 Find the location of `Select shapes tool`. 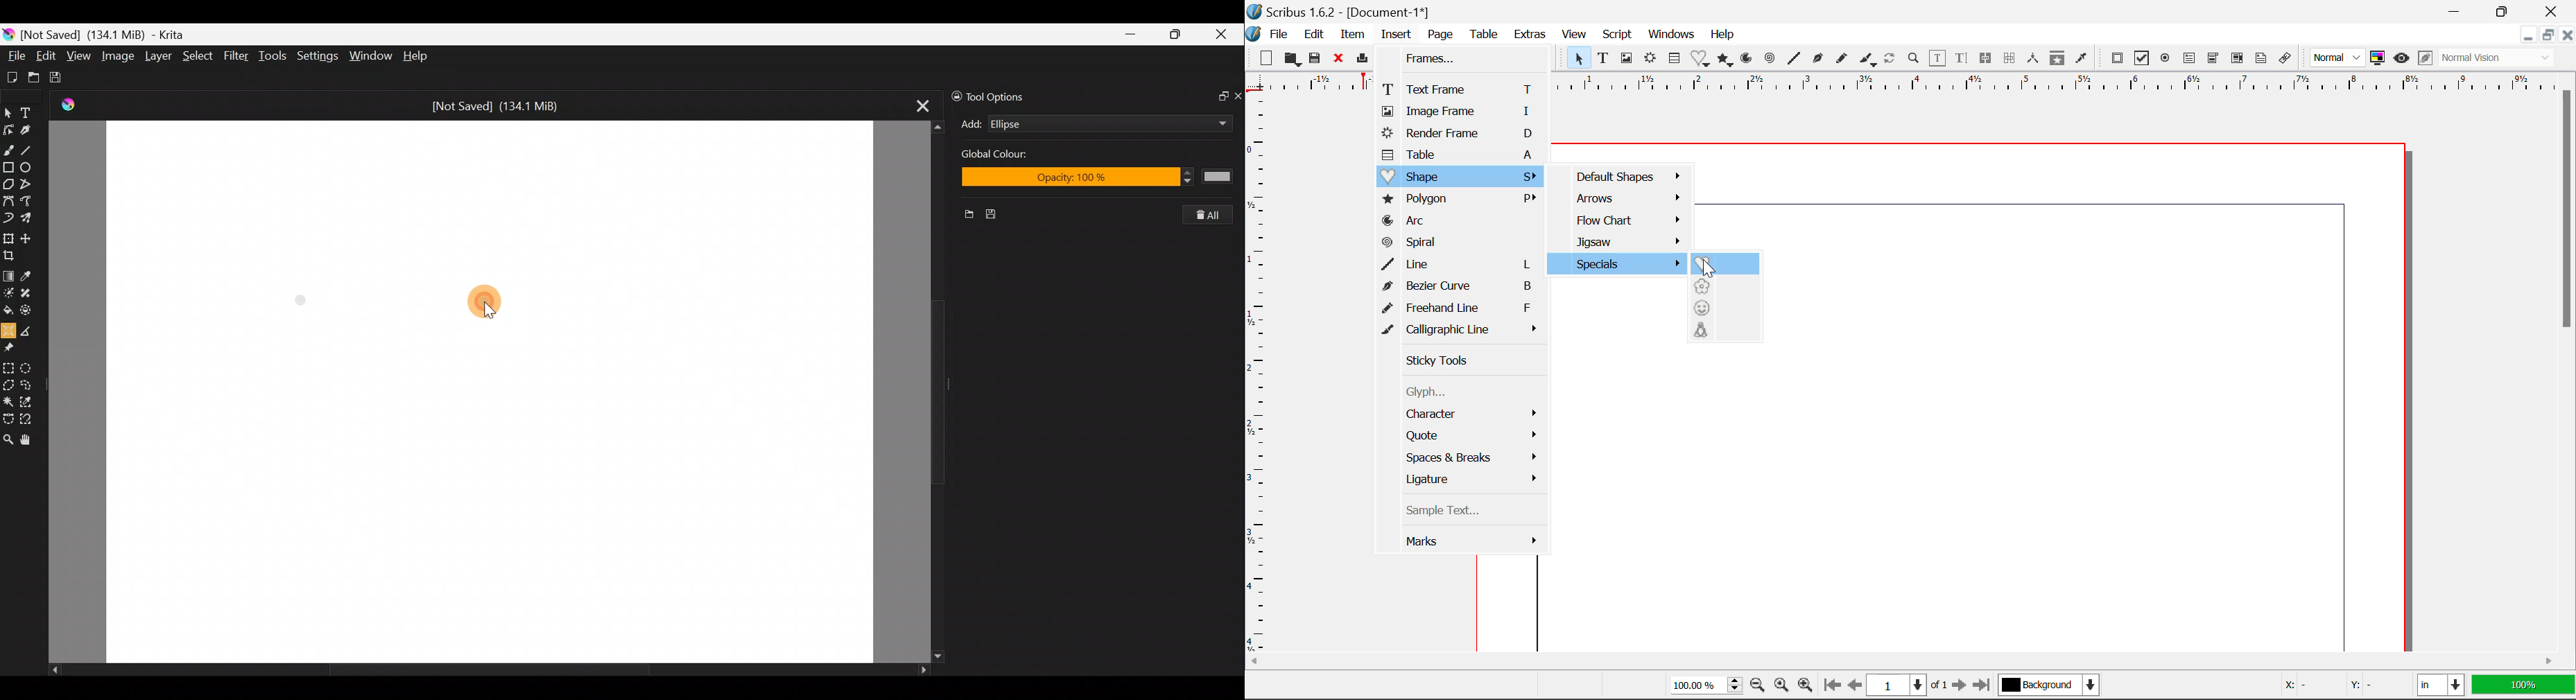

Select shapes tool is located at coordinates (8, 110).